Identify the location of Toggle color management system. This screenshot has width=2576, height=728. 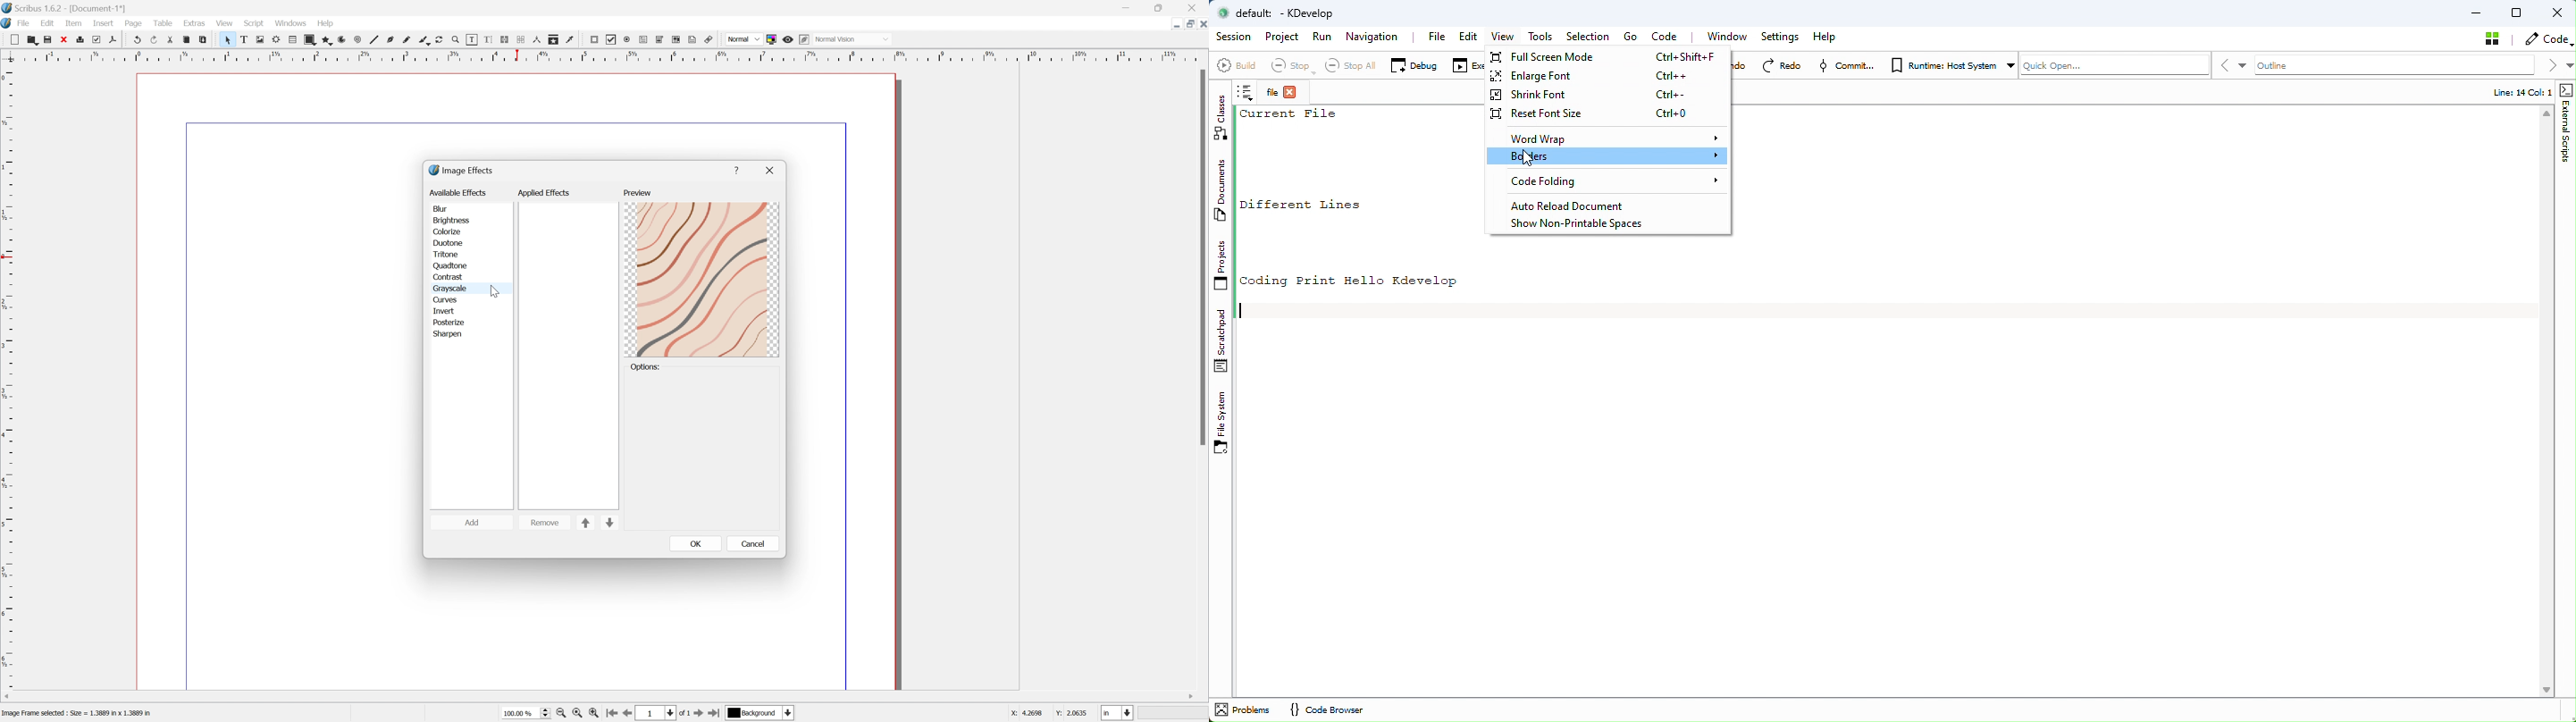
(774, 39).